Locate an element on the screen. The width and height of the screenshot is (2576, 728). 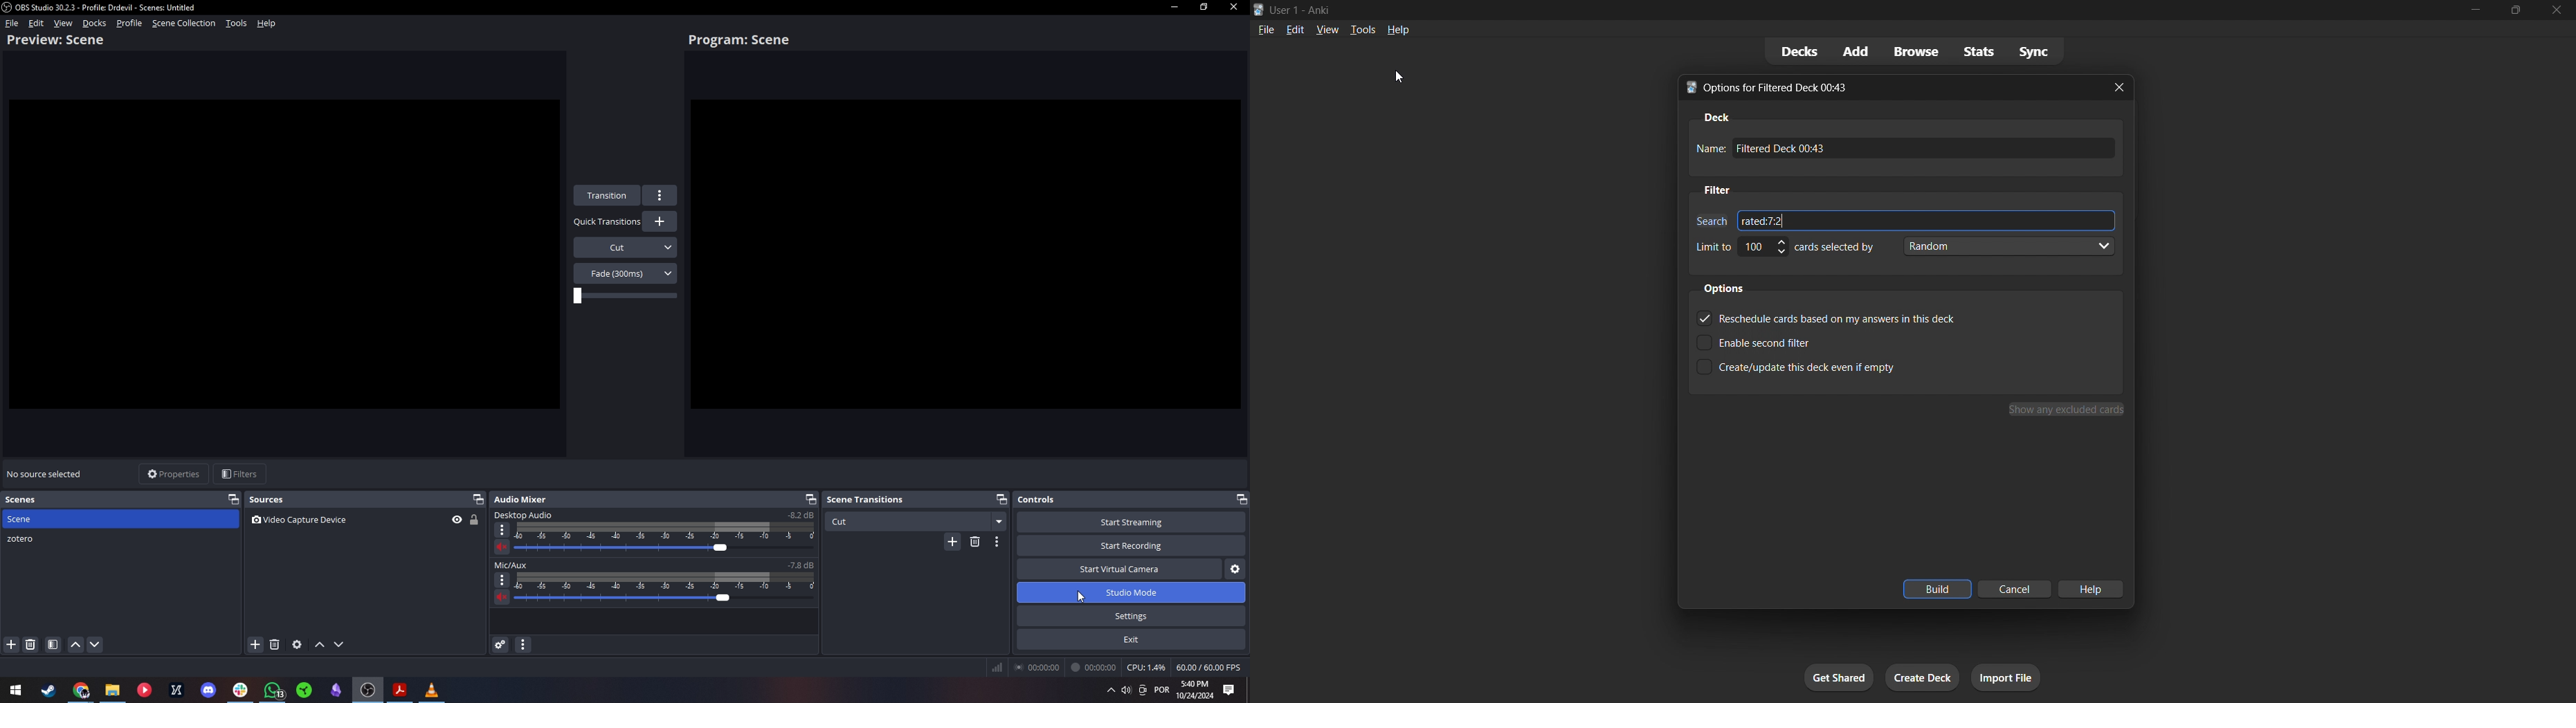
Transition properties is located at coordinates (999, 542).